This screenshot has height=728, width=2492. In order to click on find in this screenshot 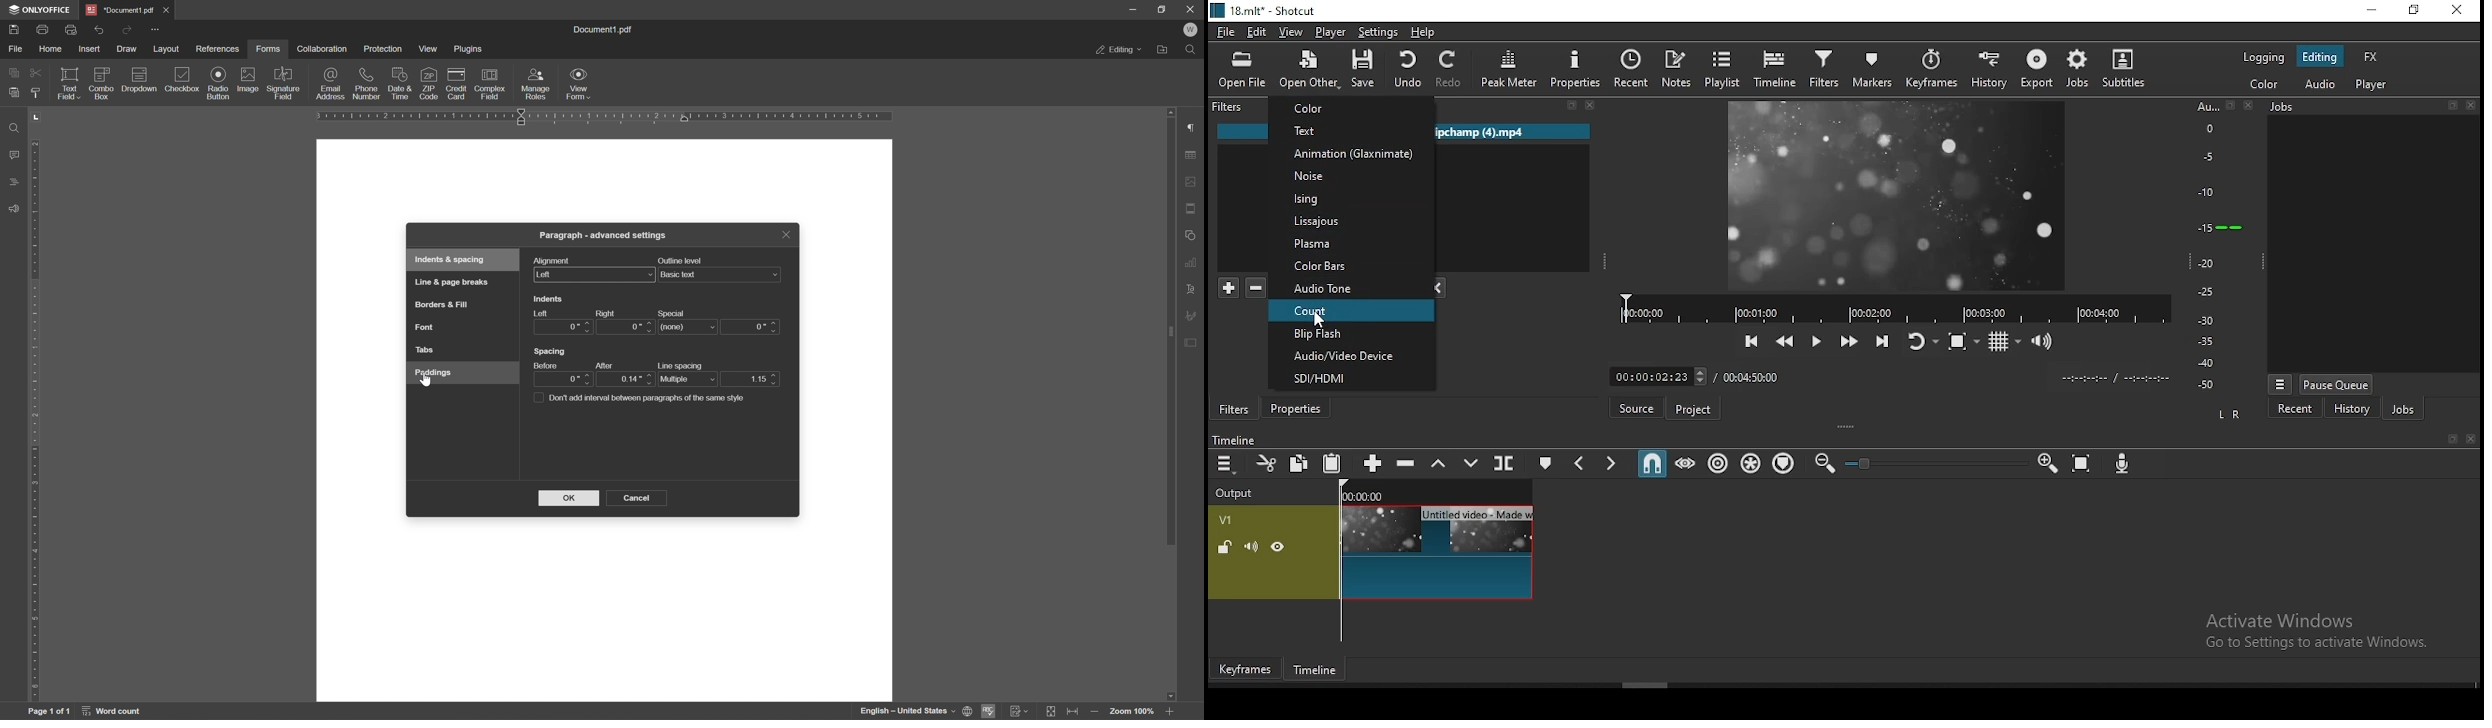, I will do `click(11, 127)`.